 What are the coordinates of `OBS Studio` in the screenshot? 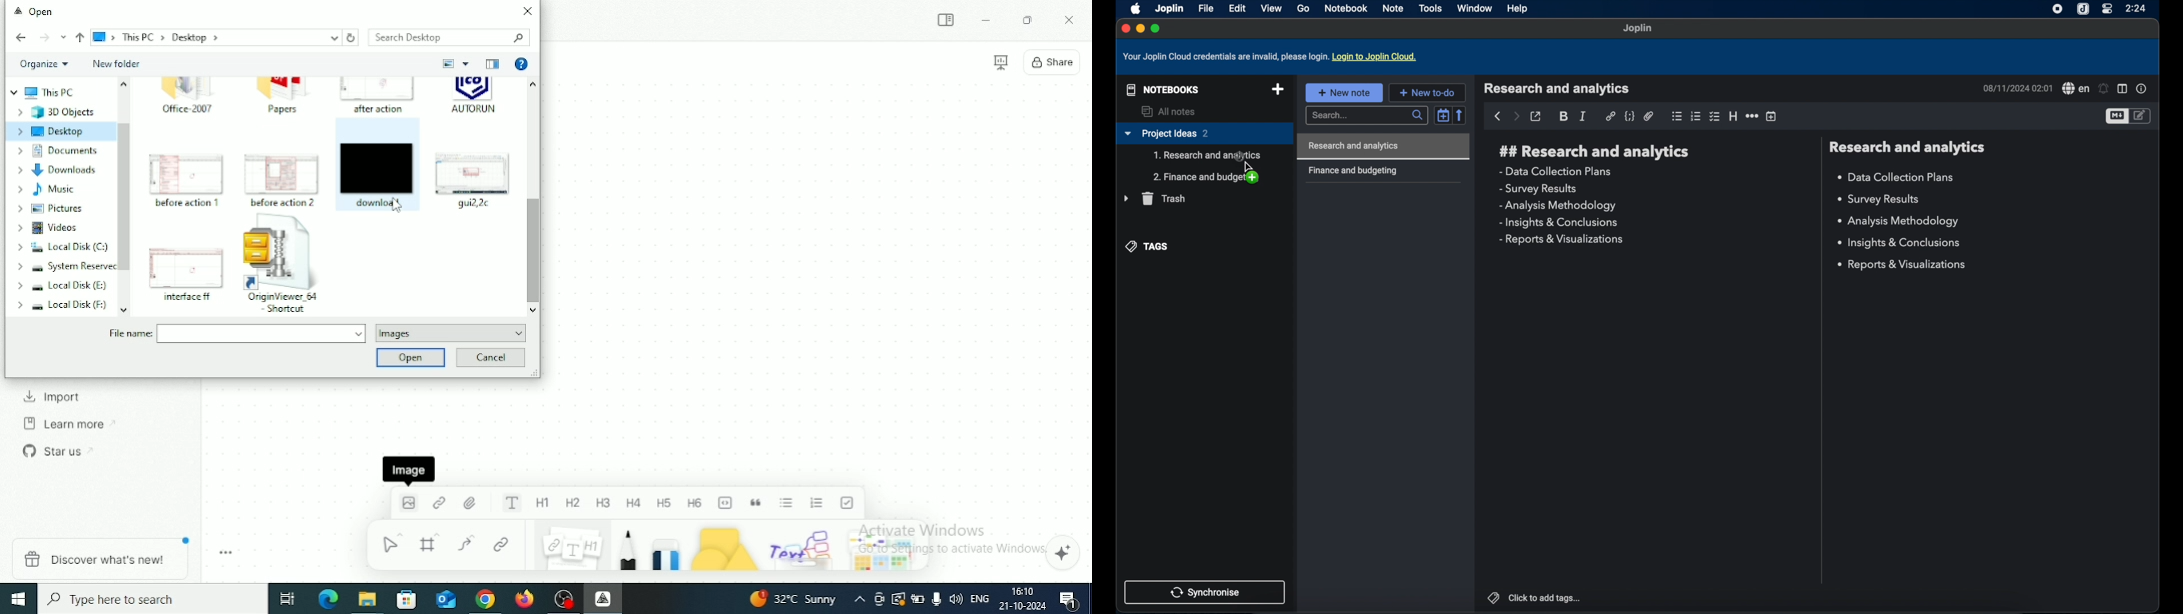 It's located at (564, 600).